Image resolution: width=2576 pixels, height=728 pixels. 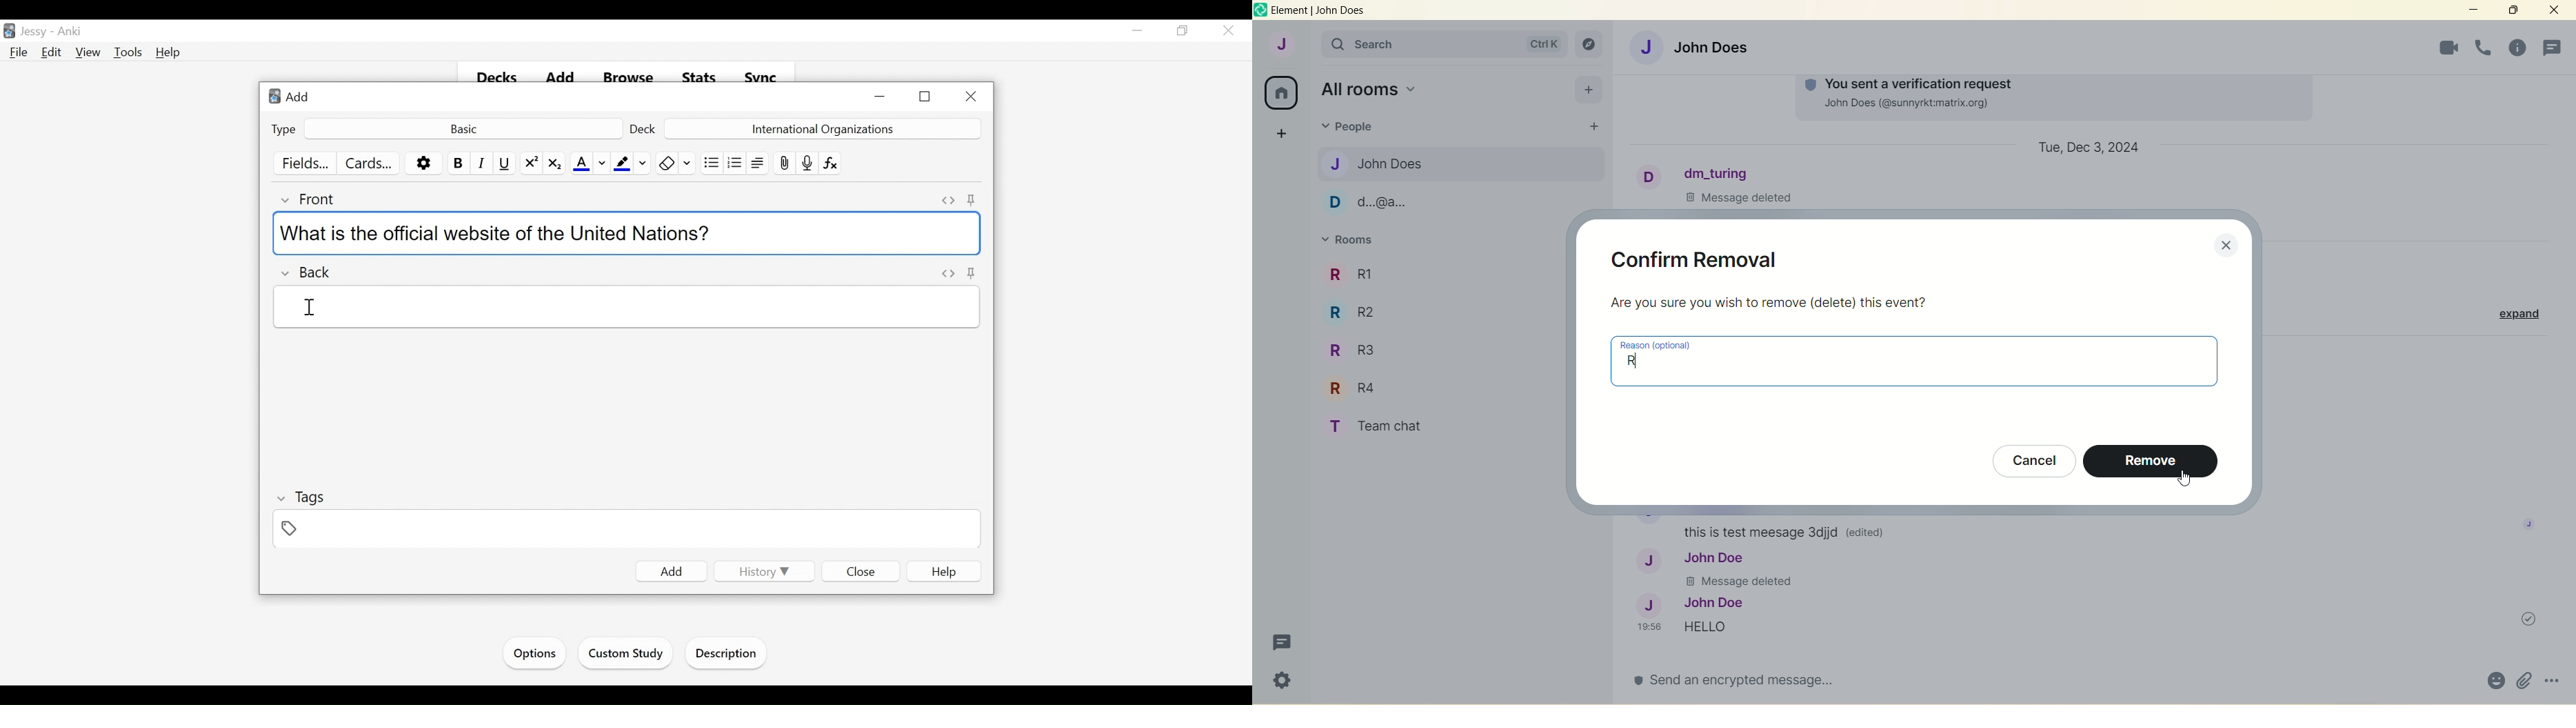 I want to click on John Does, so click(x=1382, y=163).